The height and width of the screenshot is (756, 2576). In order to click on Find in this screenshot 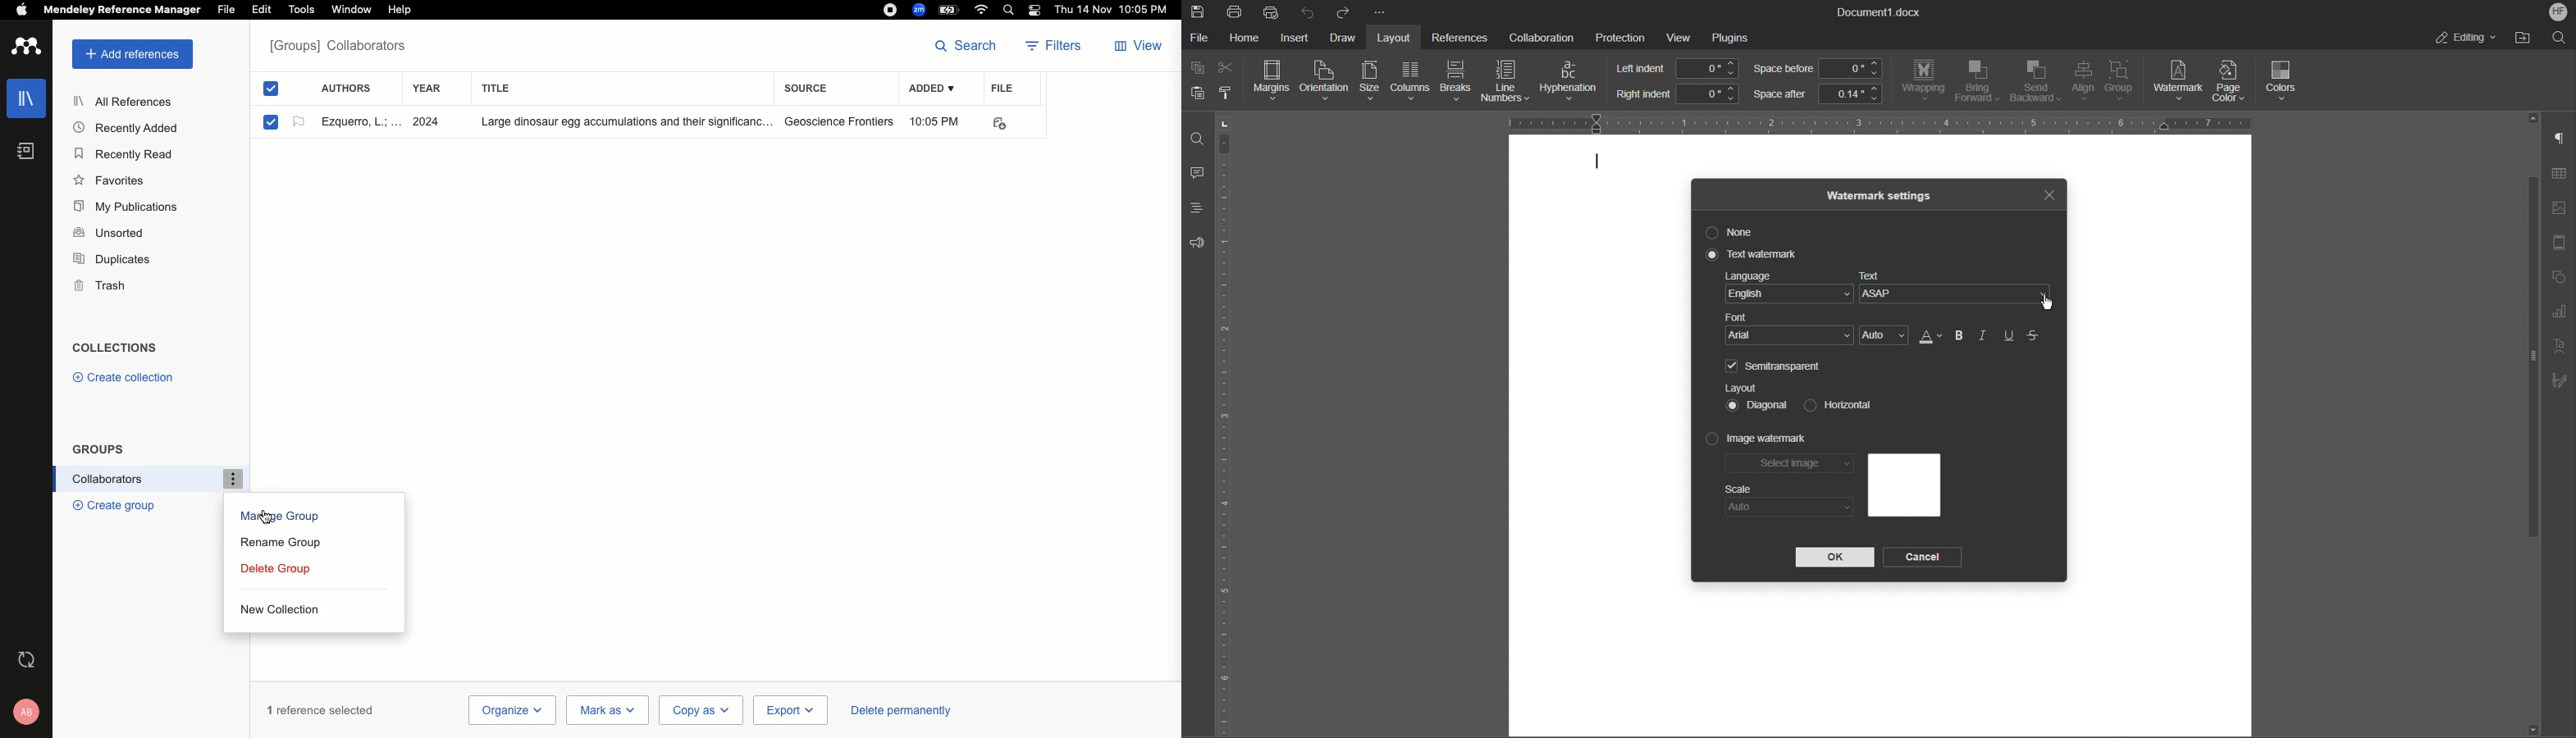, I will do `click(1196, 138)`.